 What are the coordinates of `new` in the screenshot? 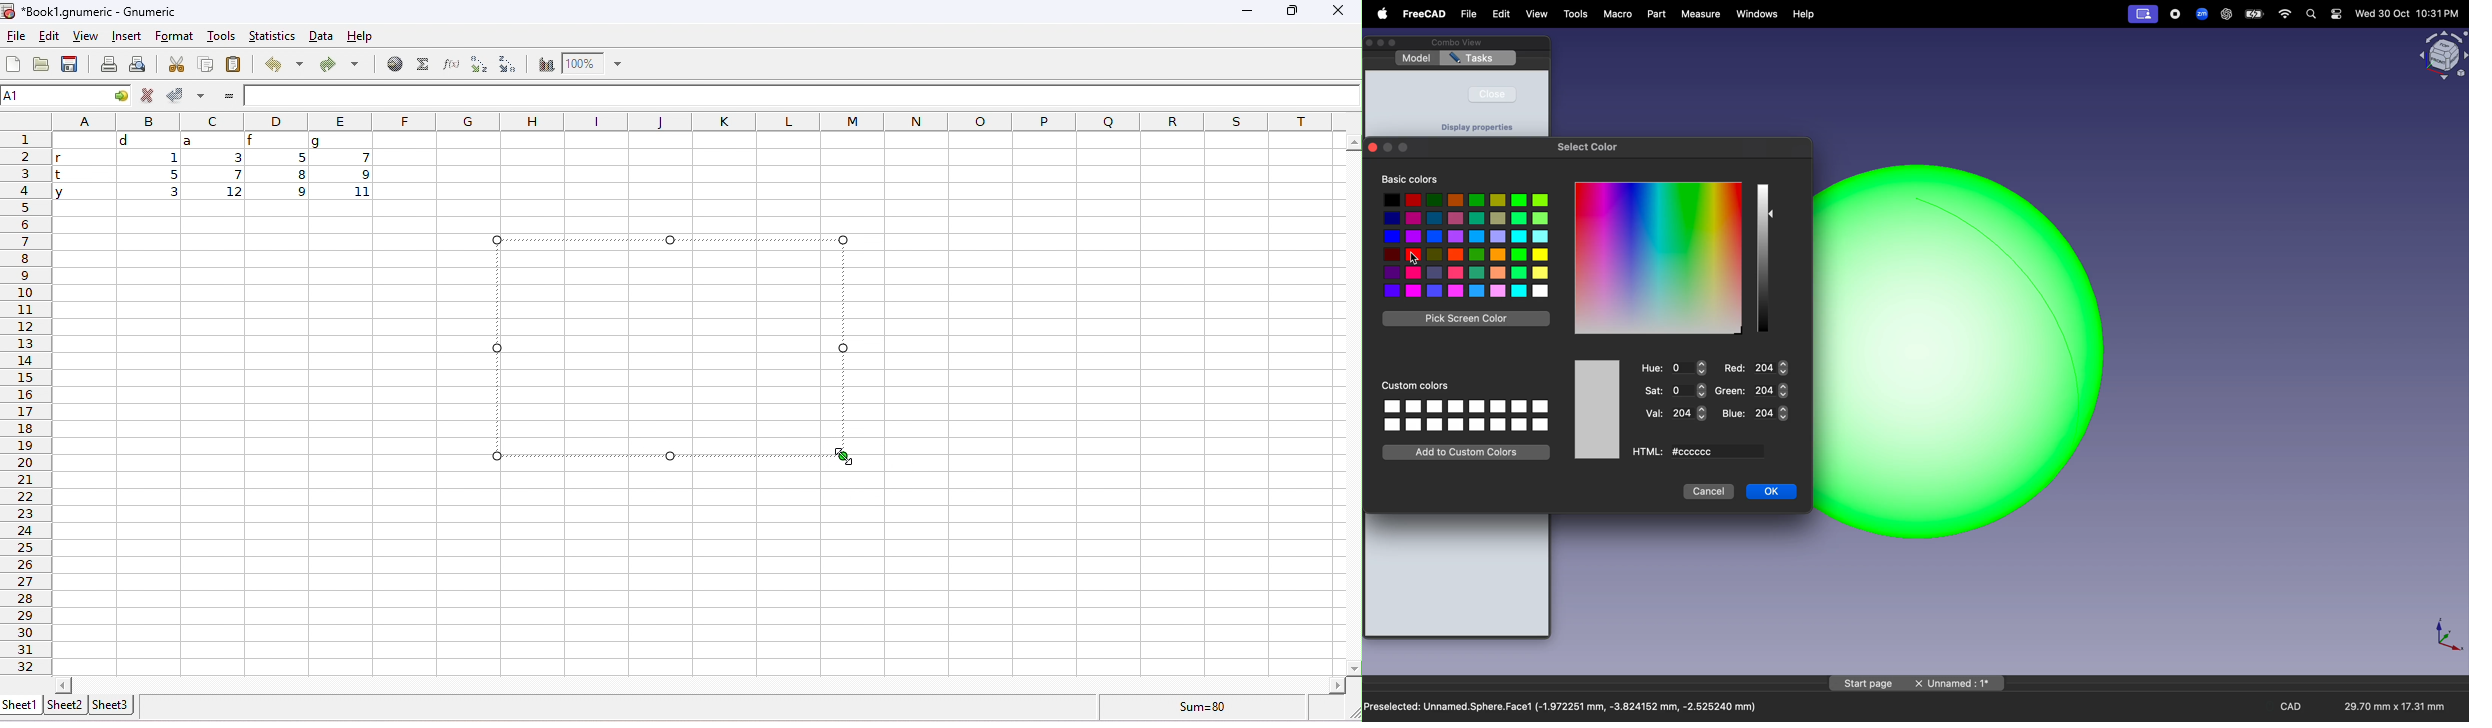 It's located at (12, 64).